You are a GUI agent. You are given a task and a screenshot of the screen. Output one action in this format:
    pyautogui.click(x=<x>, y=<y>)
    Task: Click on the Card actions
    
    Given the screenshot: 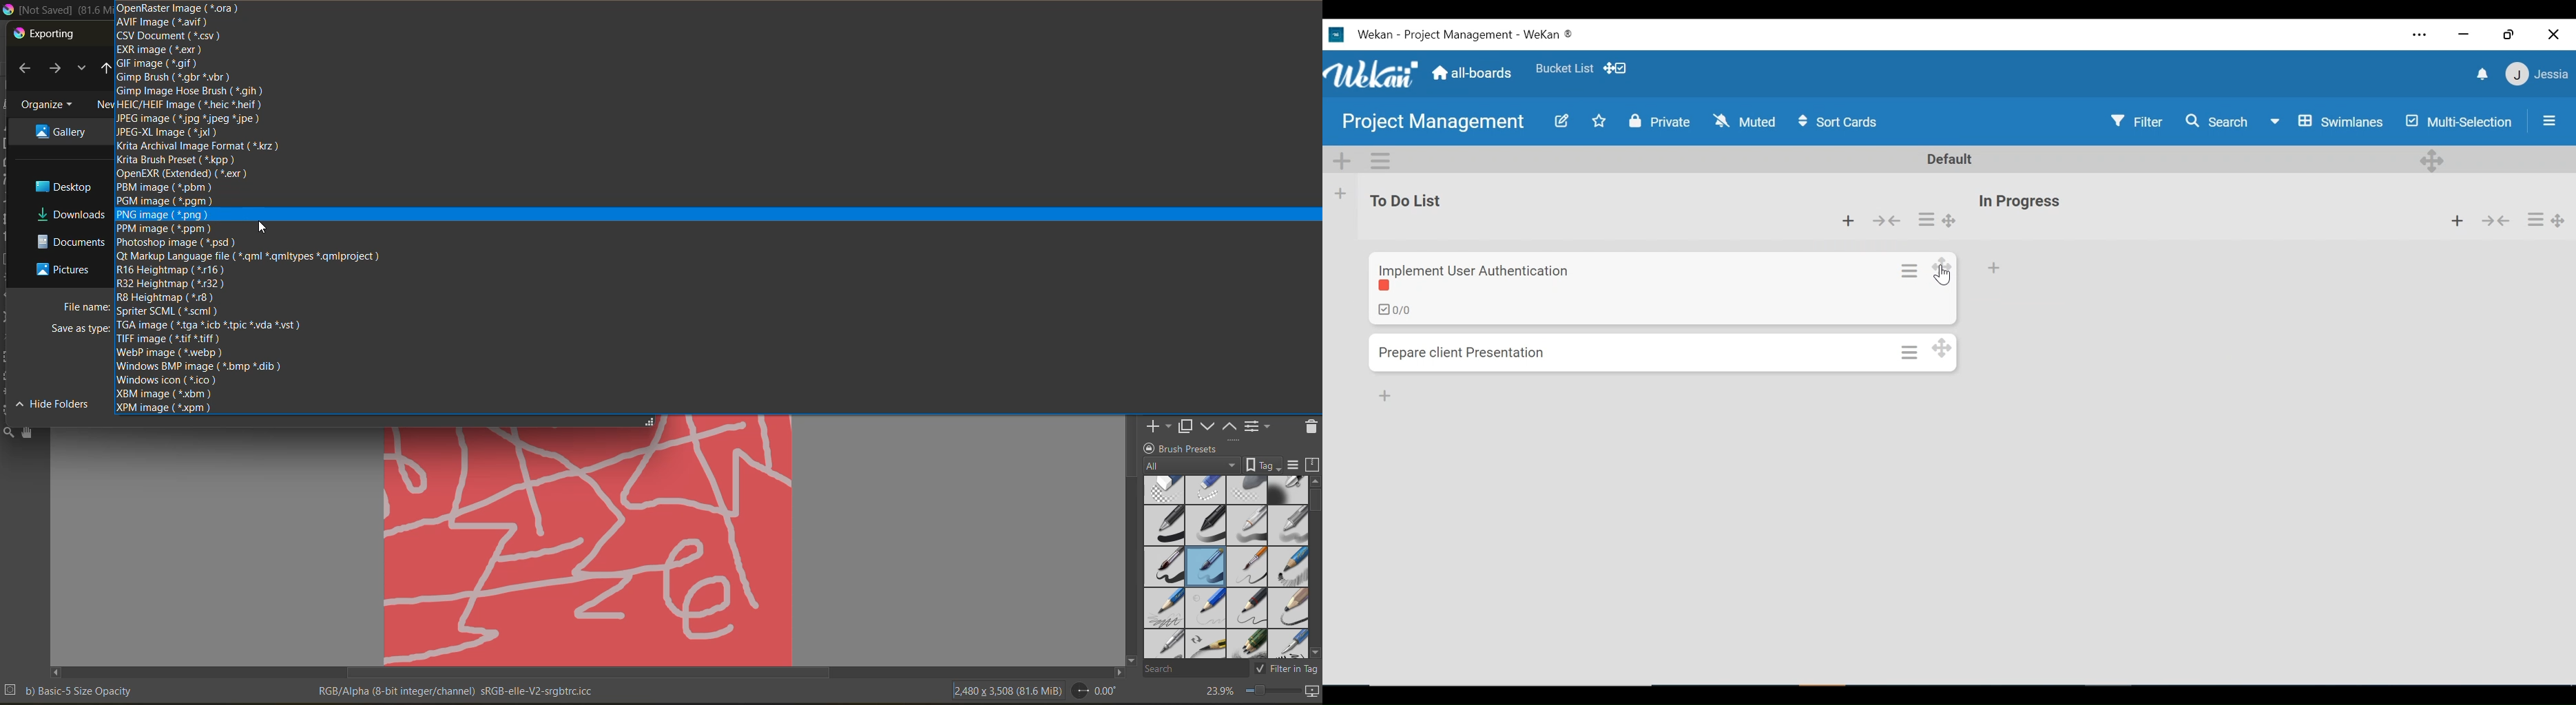 What is the action you would take?
    pyautogui.click(x=1909, y=270)
    